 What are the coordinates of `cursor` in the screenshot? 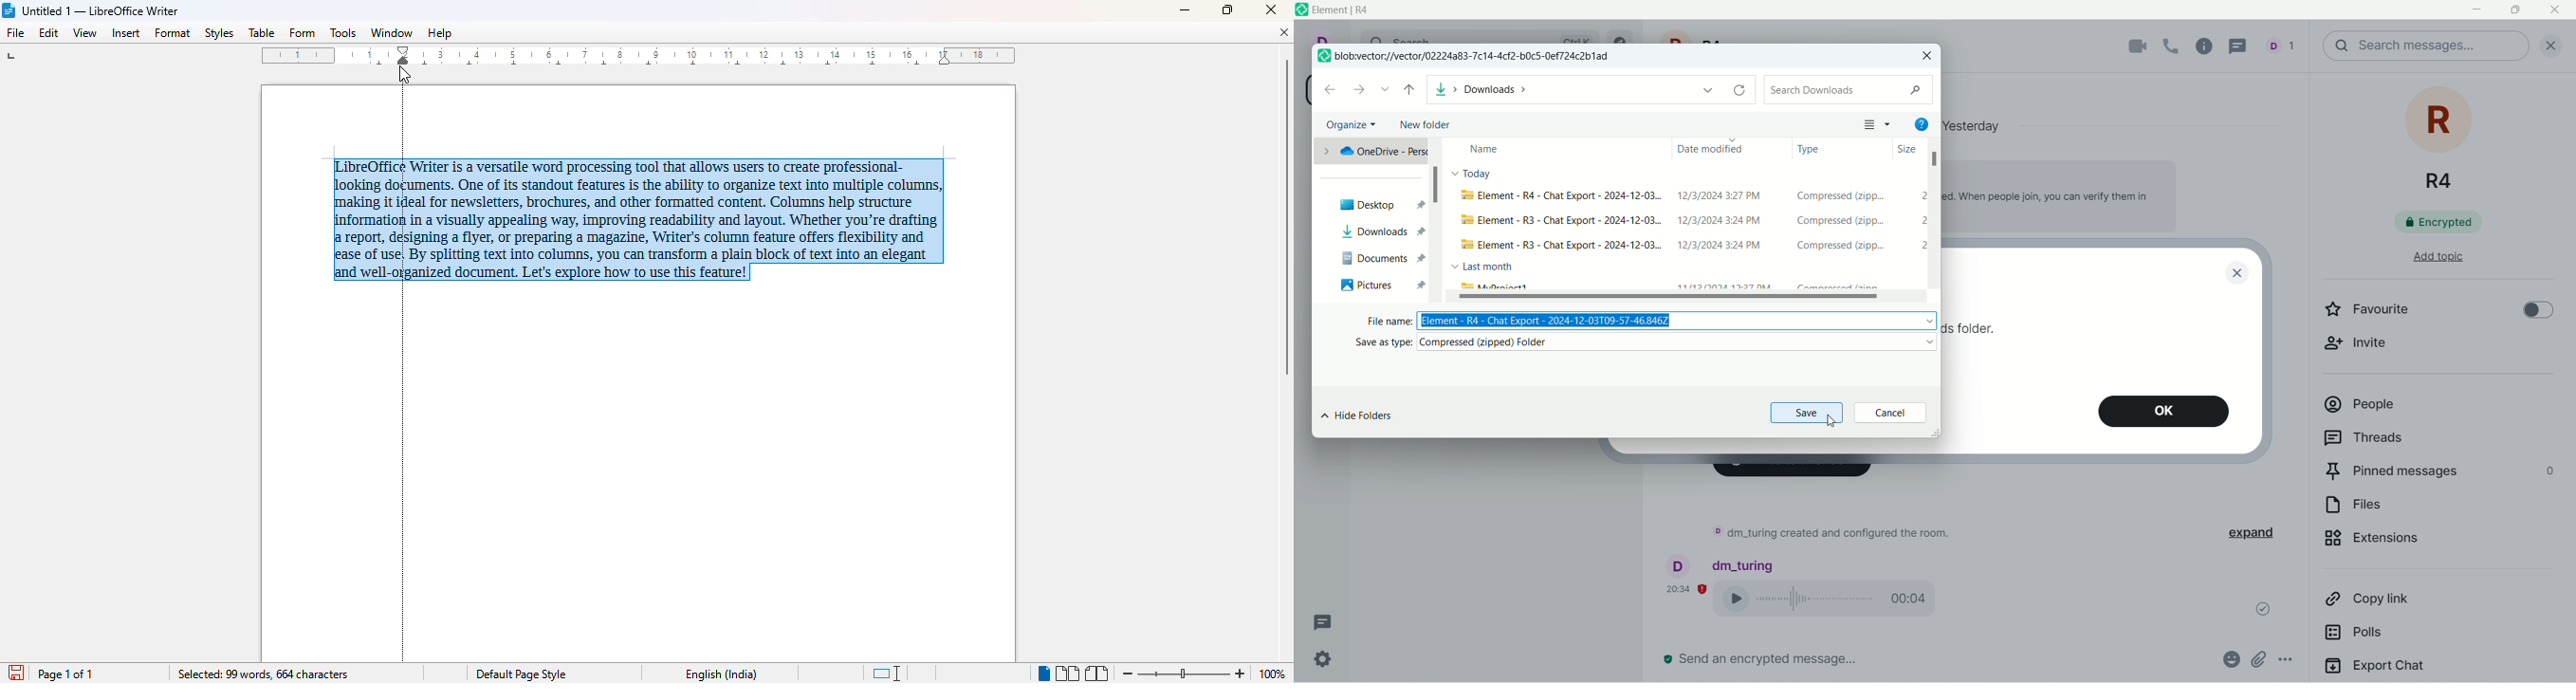 It's located at (1830, 426).